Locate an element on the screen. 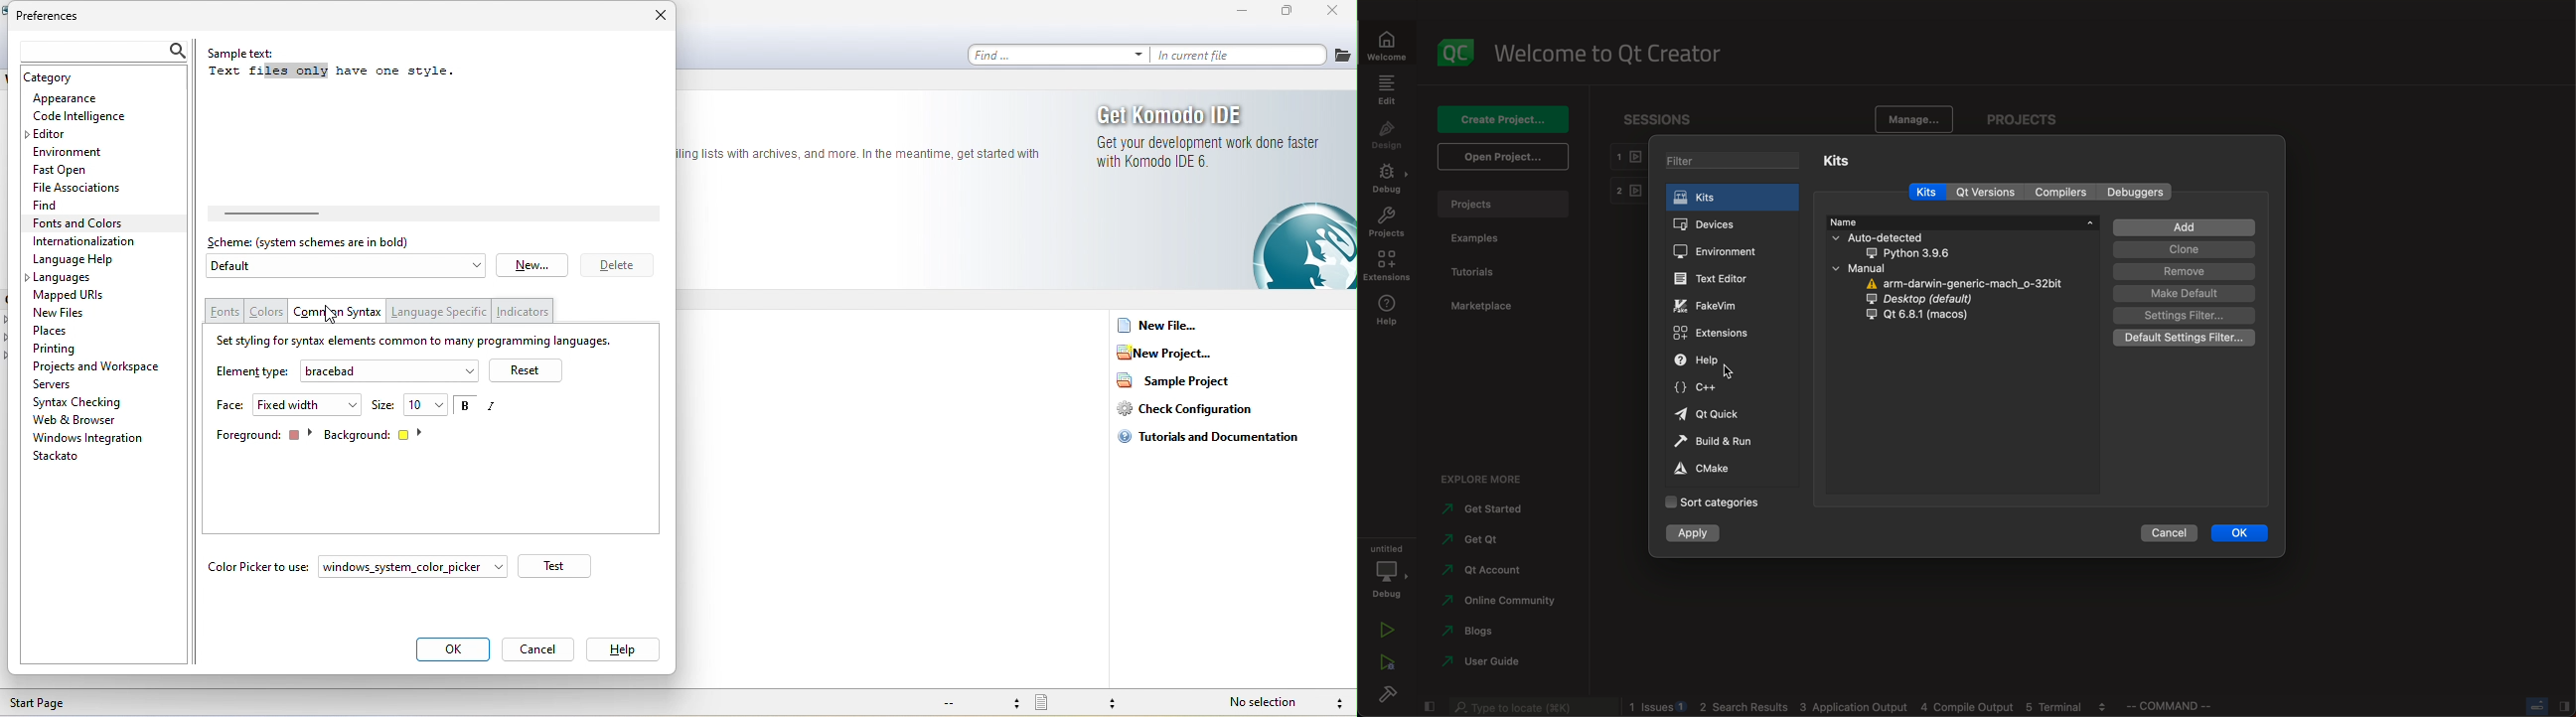 The width and height of the screenshot is (2576, 728). background is located at coordinates (379, 433).